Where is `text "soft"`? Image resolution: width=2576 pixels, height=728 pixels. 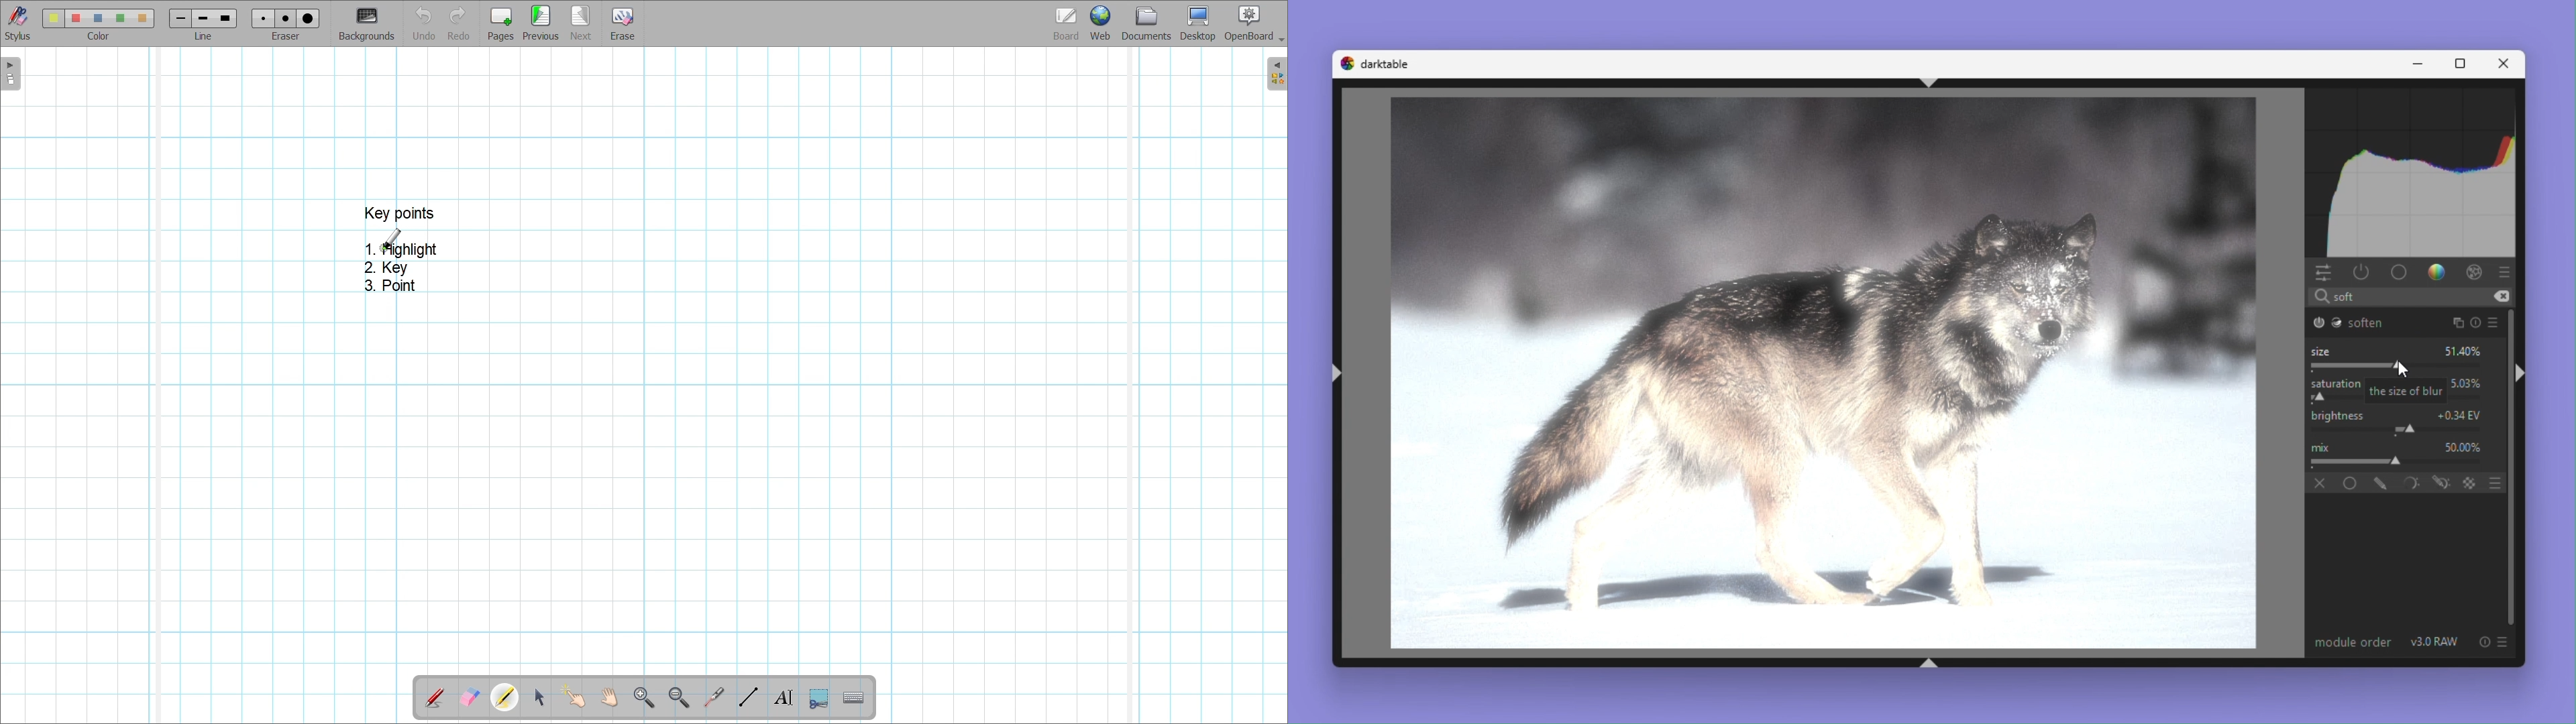
text "soft" is located at coordinates (2339, 297).